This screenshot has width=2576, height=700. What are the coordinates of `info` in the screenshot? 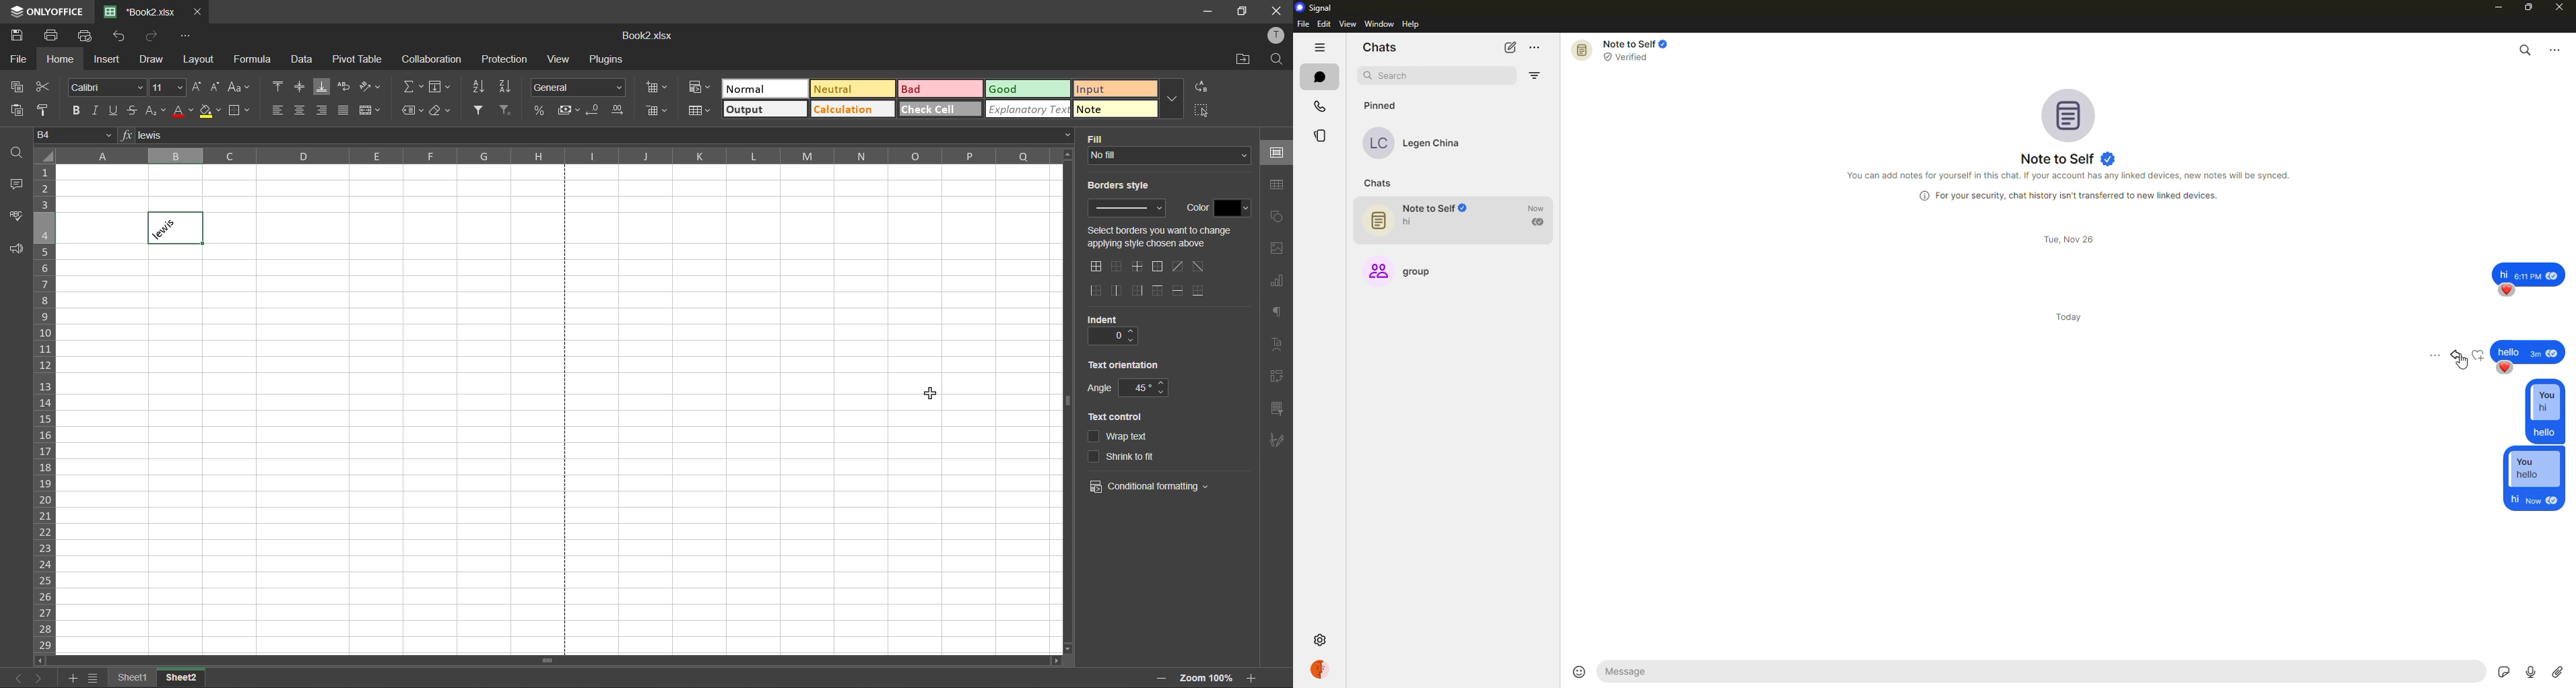 It's located at (2069, 194).